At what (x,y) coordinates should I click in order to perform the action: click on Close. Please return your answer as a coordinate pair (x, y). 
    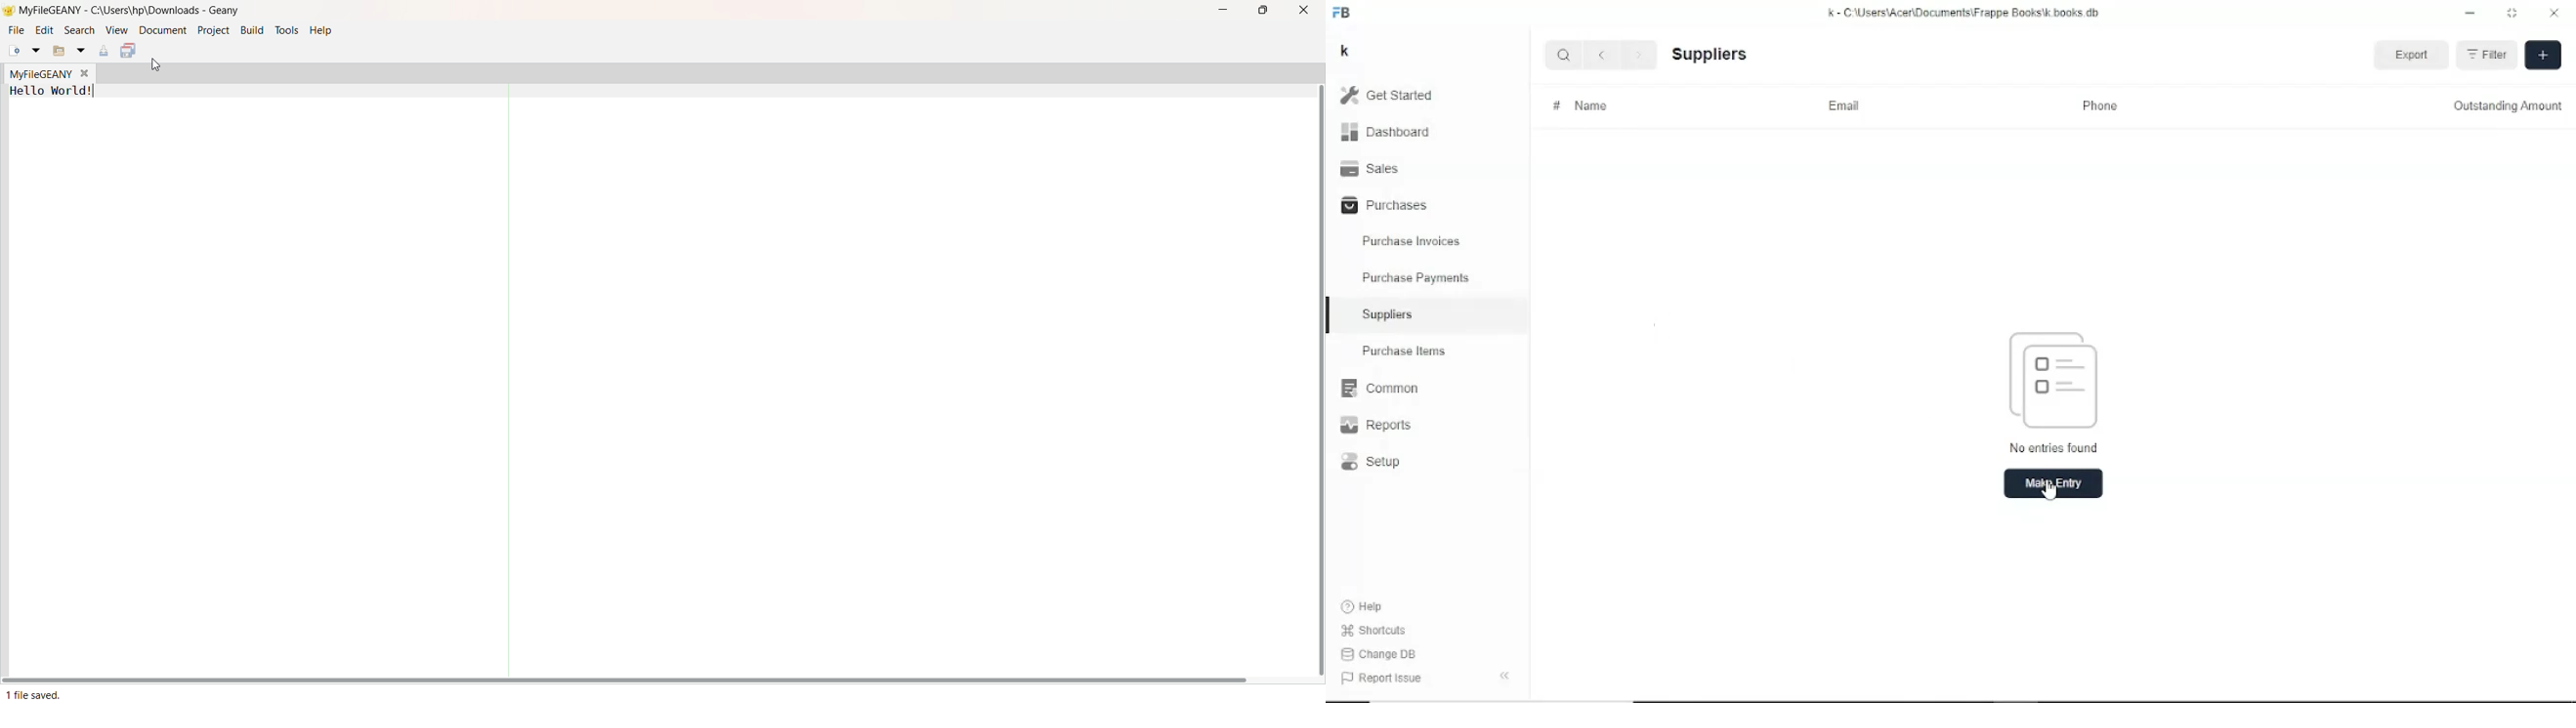
    Looking at the image, I should click on (1306, 9).